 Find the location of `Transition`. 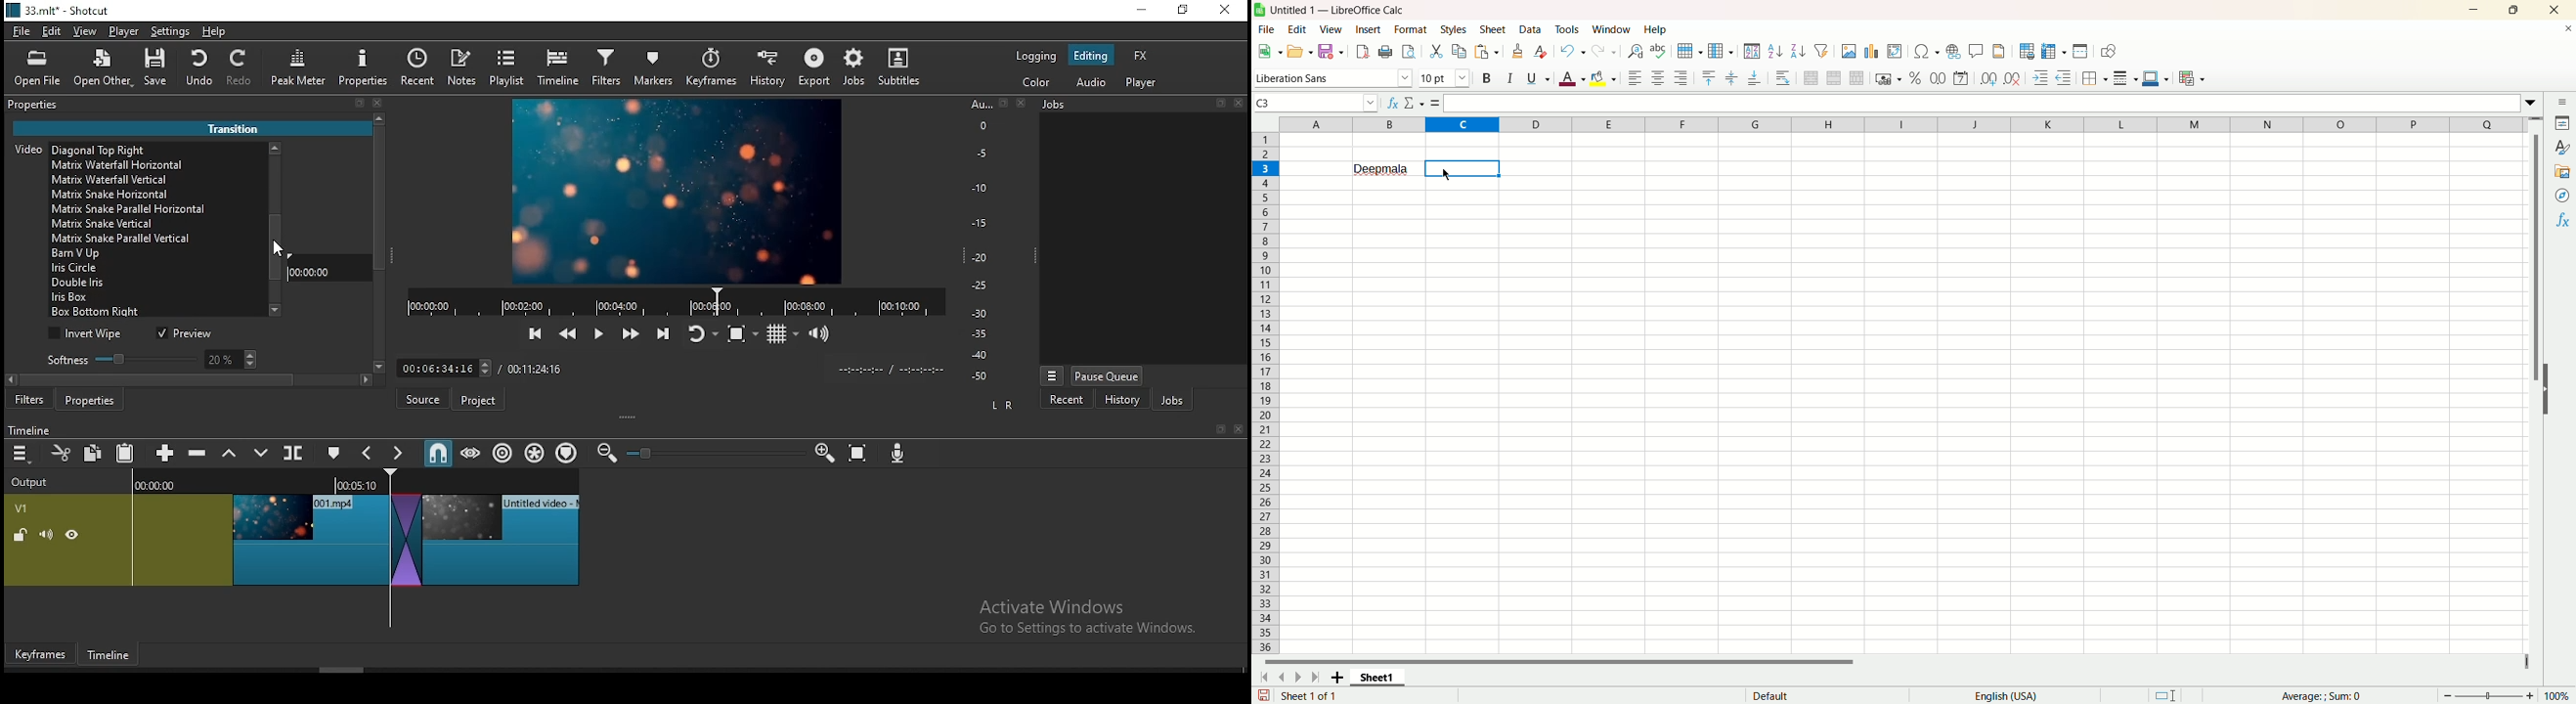

Transition is located at coordinates (240, 126).